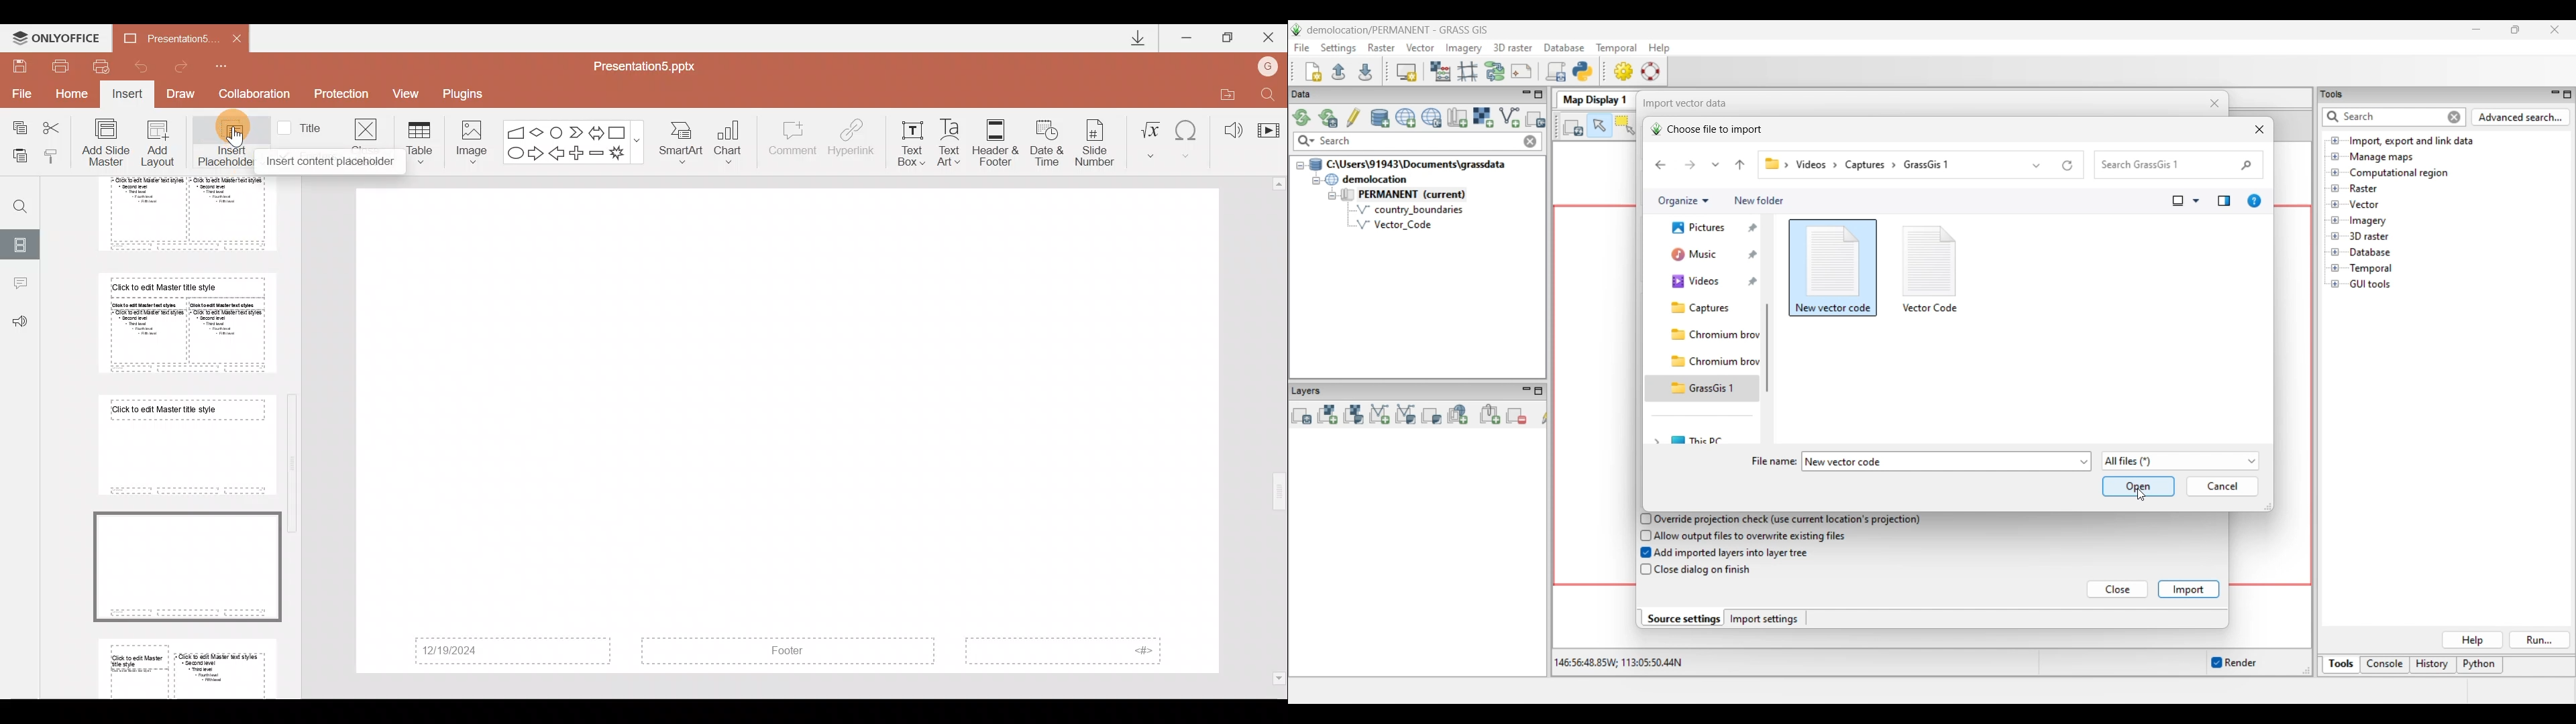  I want to click on Quick print, so click(101, 67).